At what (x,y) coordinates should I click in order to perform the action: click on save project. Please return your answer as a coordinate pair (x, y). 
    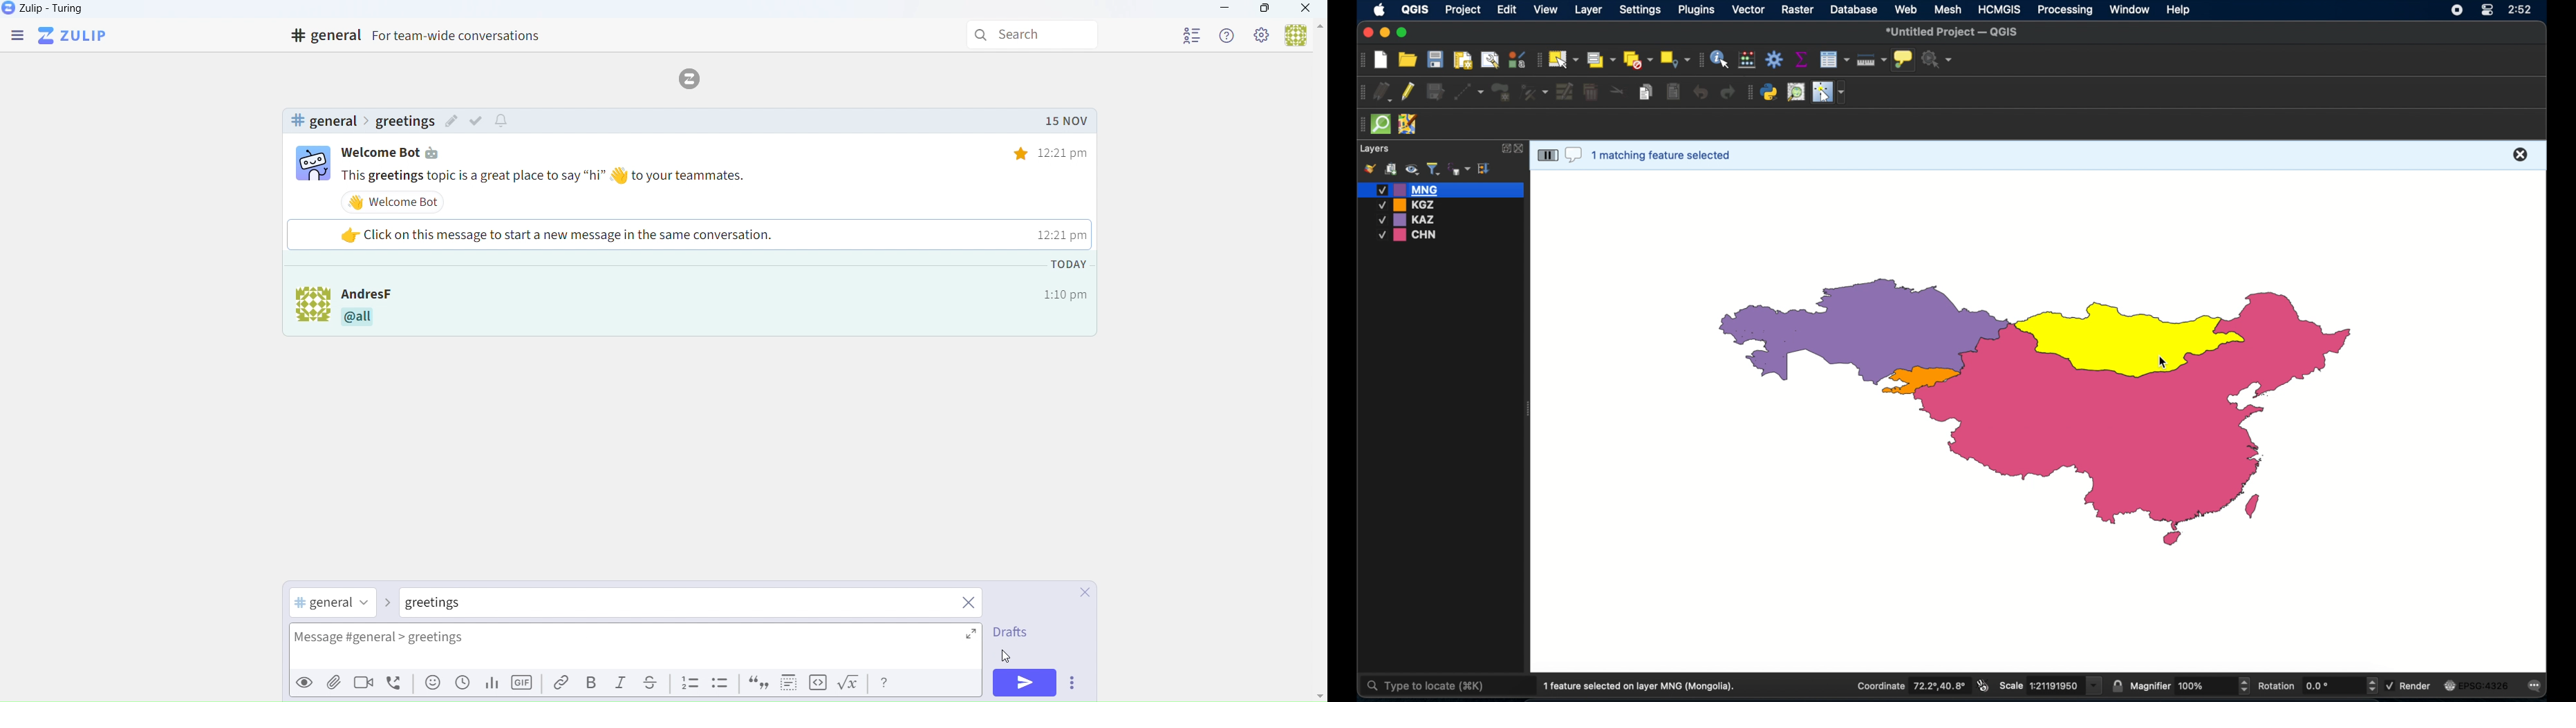
    Looking at the image, I should click on (1435, 59).